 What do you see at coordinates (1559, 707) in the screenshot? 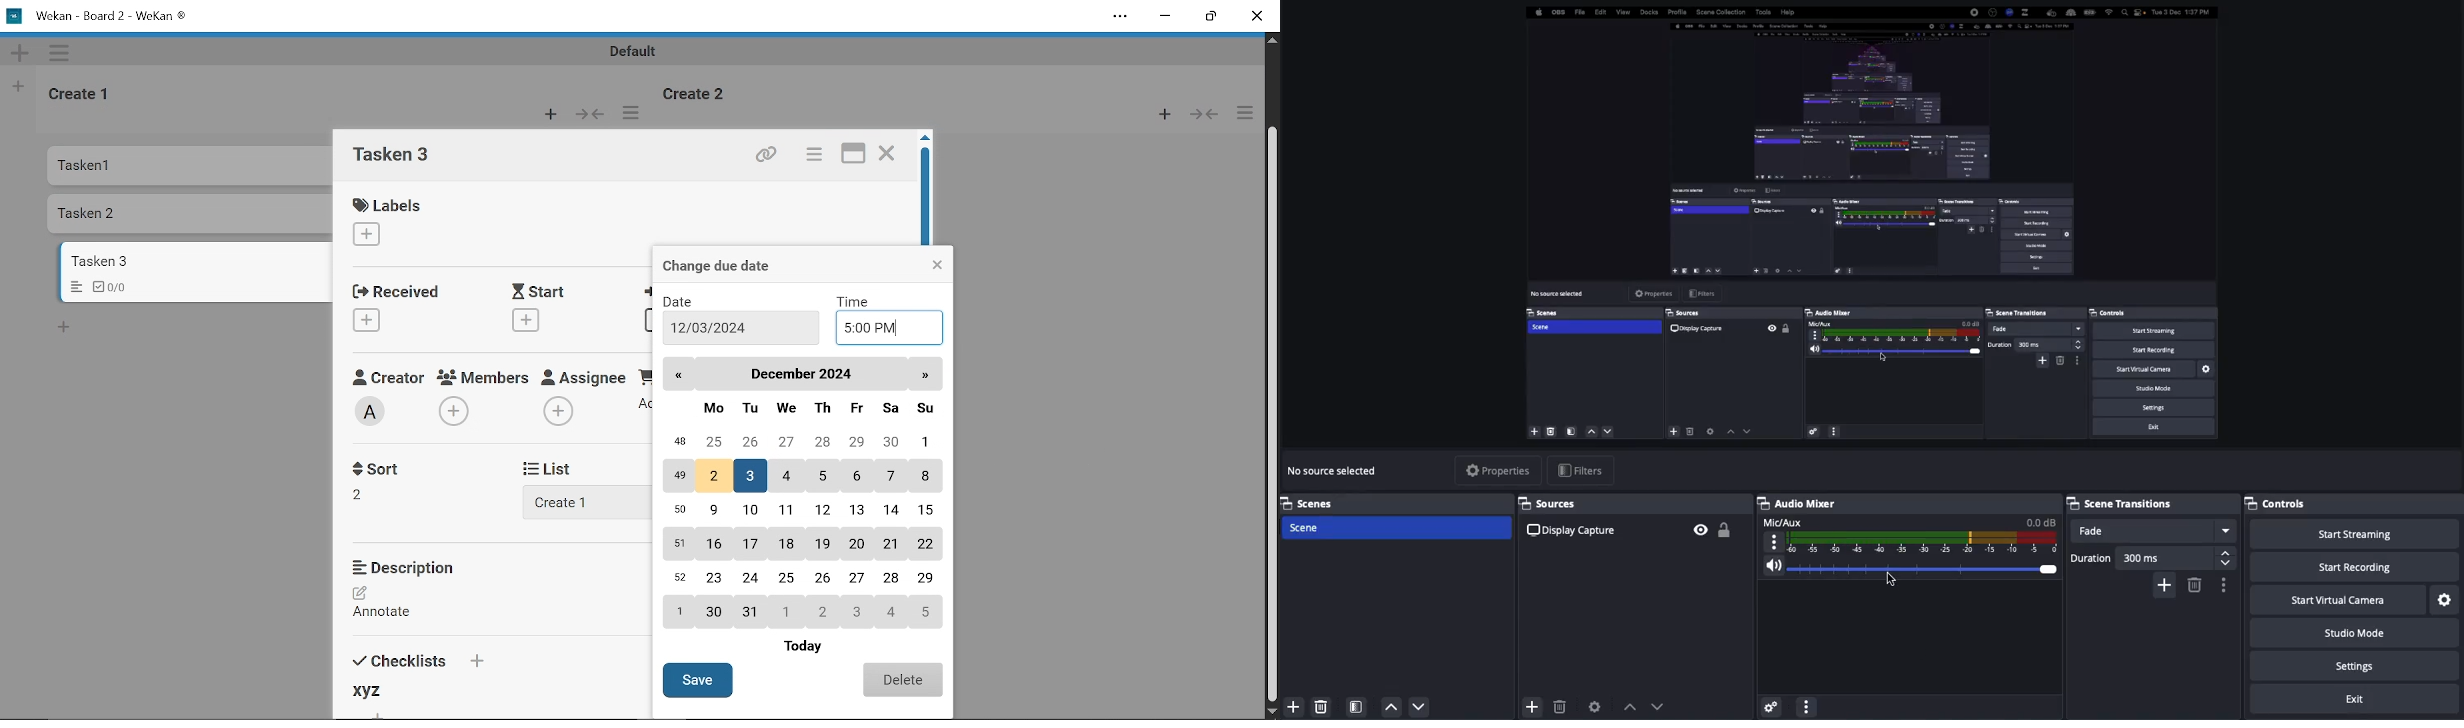
I see `Delete` at bounding box center [1559, 707].